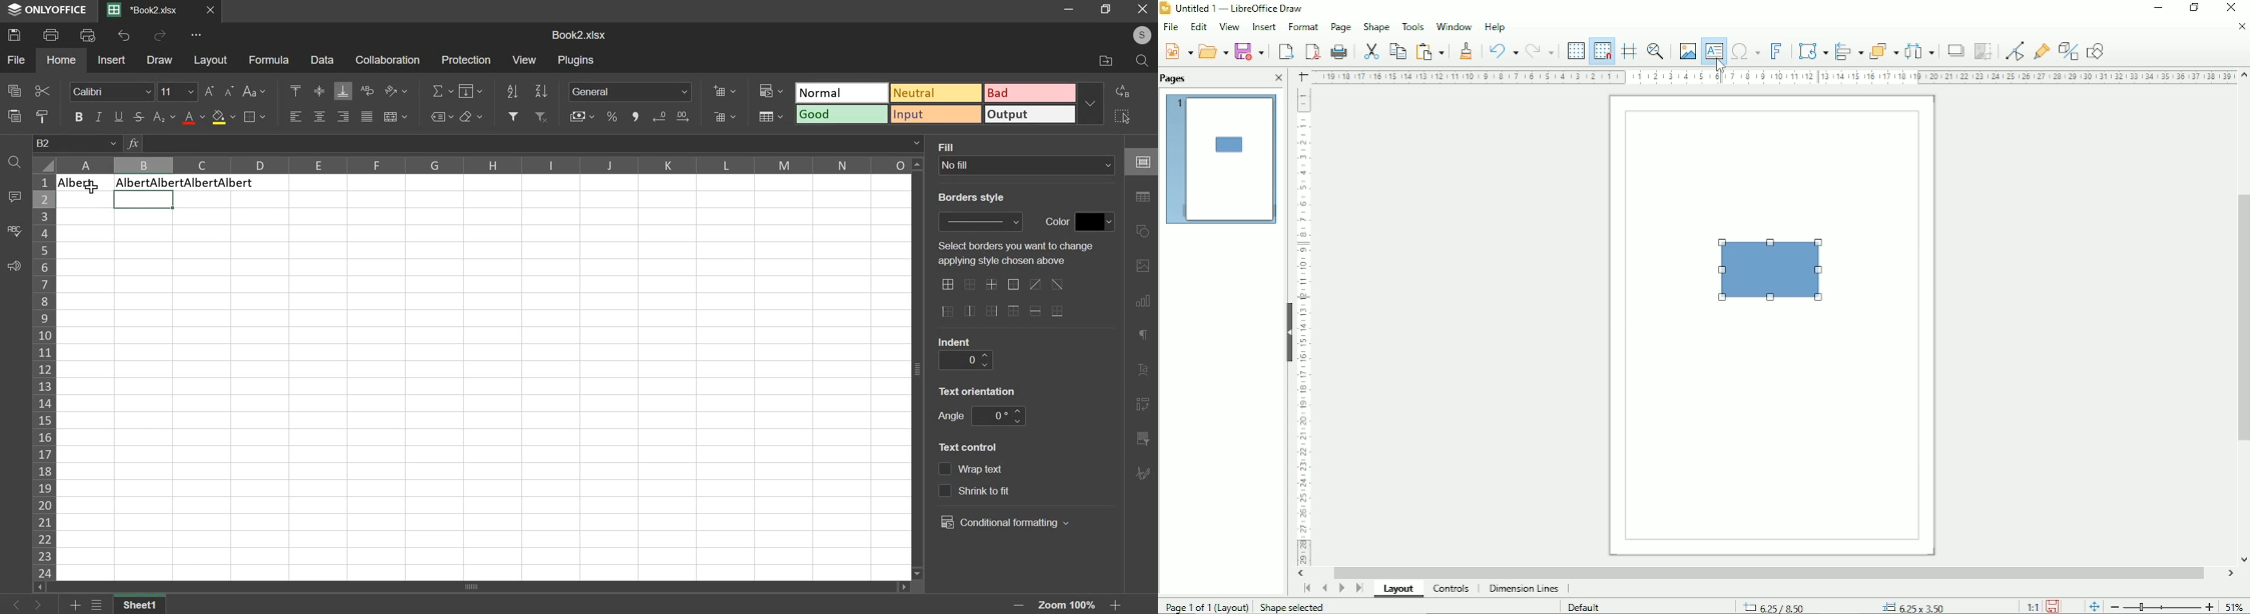 The height and width of the screenshot is (616, 2268). I want to click on font size, so click(179, 91).